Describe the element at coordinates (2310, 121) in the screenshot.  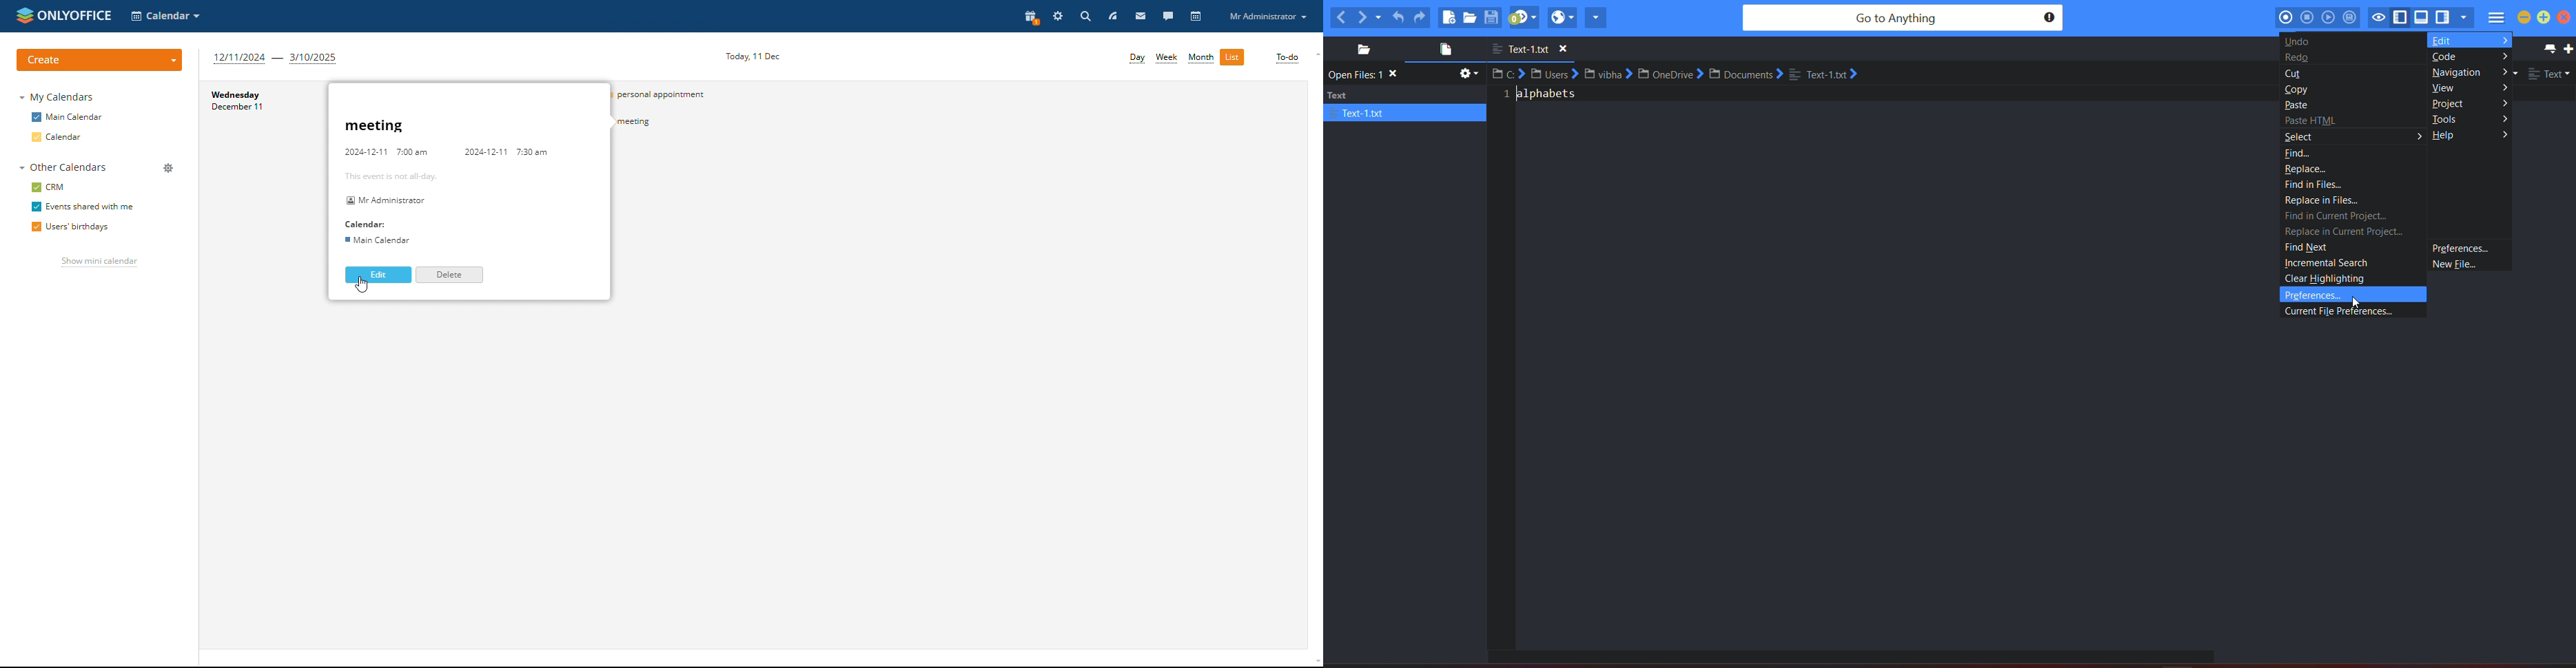
I see `paste HTML` at that location.